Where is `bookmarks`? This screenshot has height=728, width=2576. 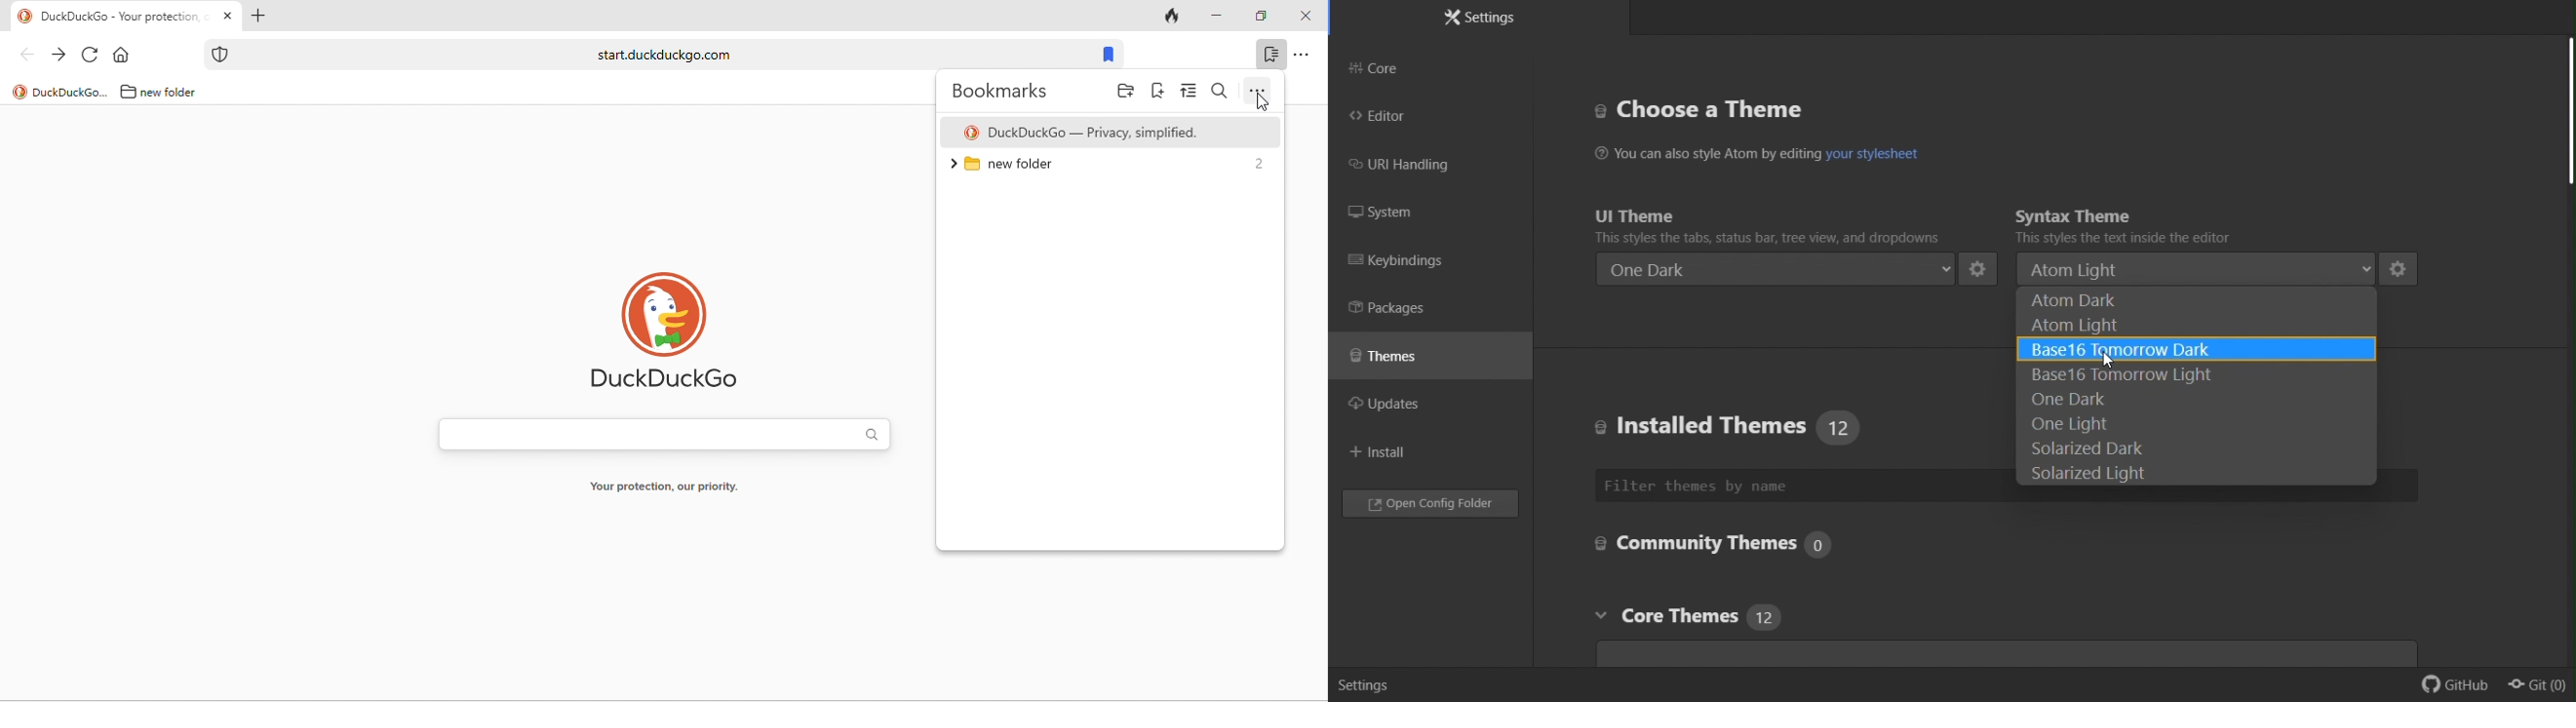 bookmarks is located at coordinates (1271, 53).